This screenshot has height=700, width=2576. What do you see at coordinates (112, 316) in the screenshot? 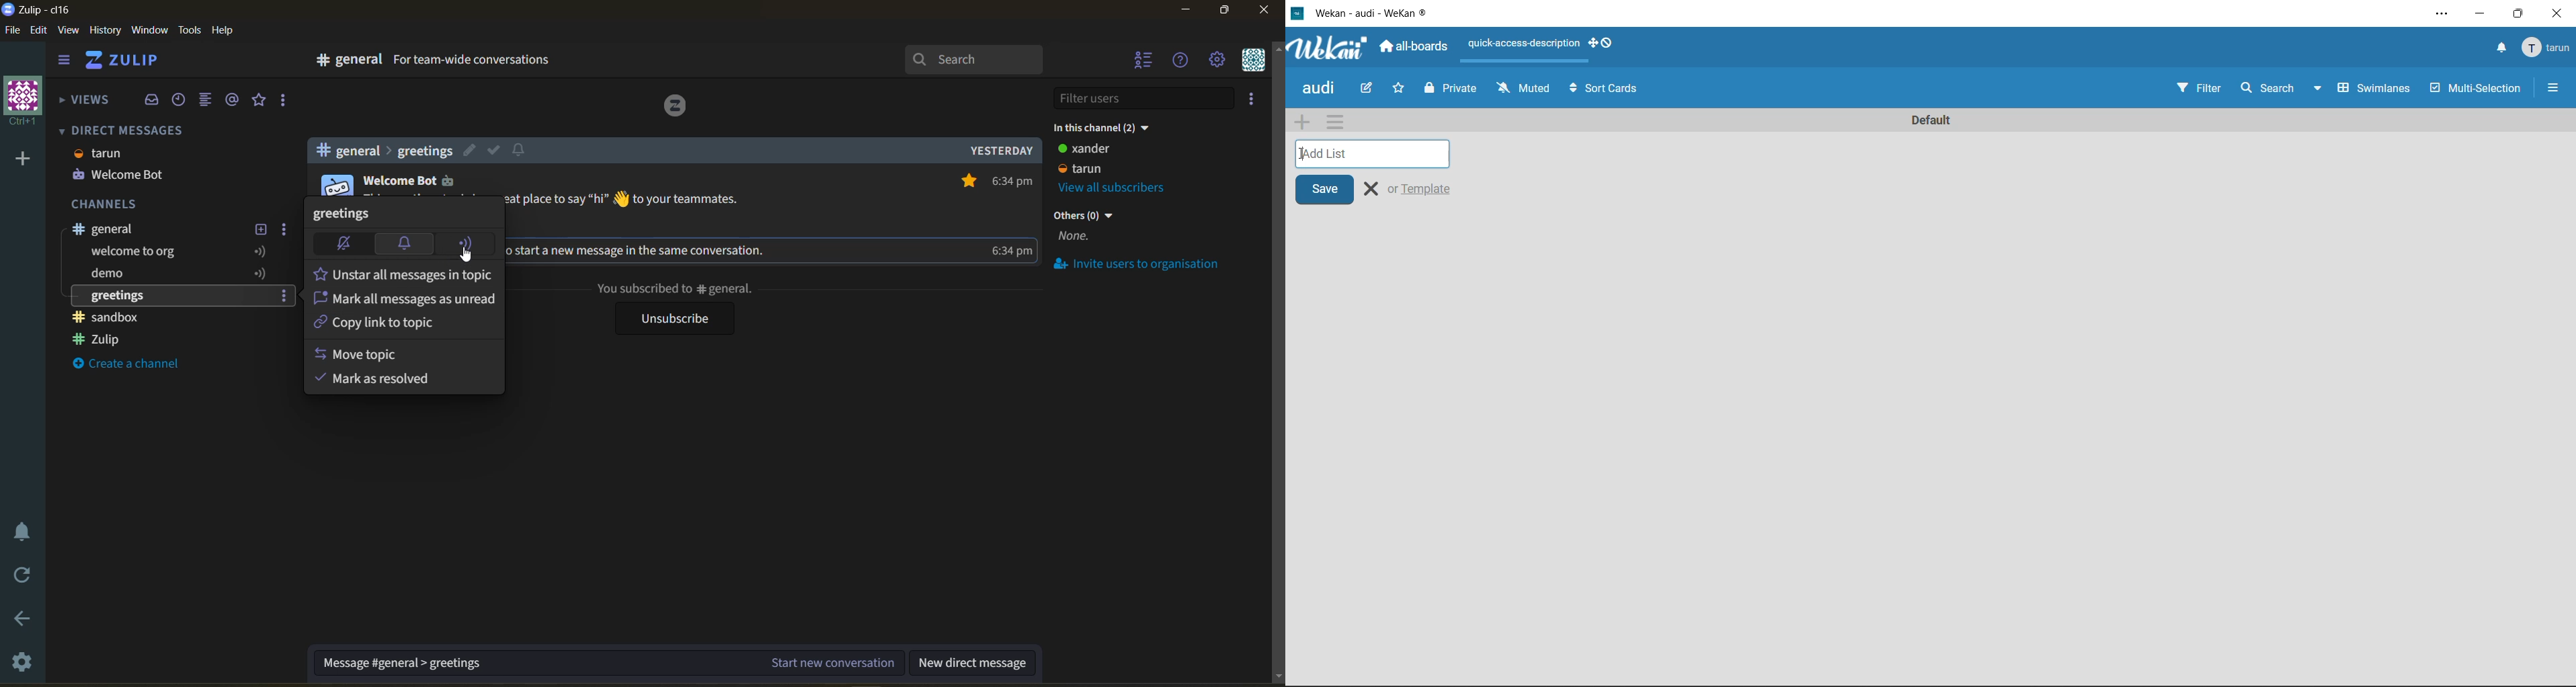
I see `sandbox` at bounding box center [112, 316].